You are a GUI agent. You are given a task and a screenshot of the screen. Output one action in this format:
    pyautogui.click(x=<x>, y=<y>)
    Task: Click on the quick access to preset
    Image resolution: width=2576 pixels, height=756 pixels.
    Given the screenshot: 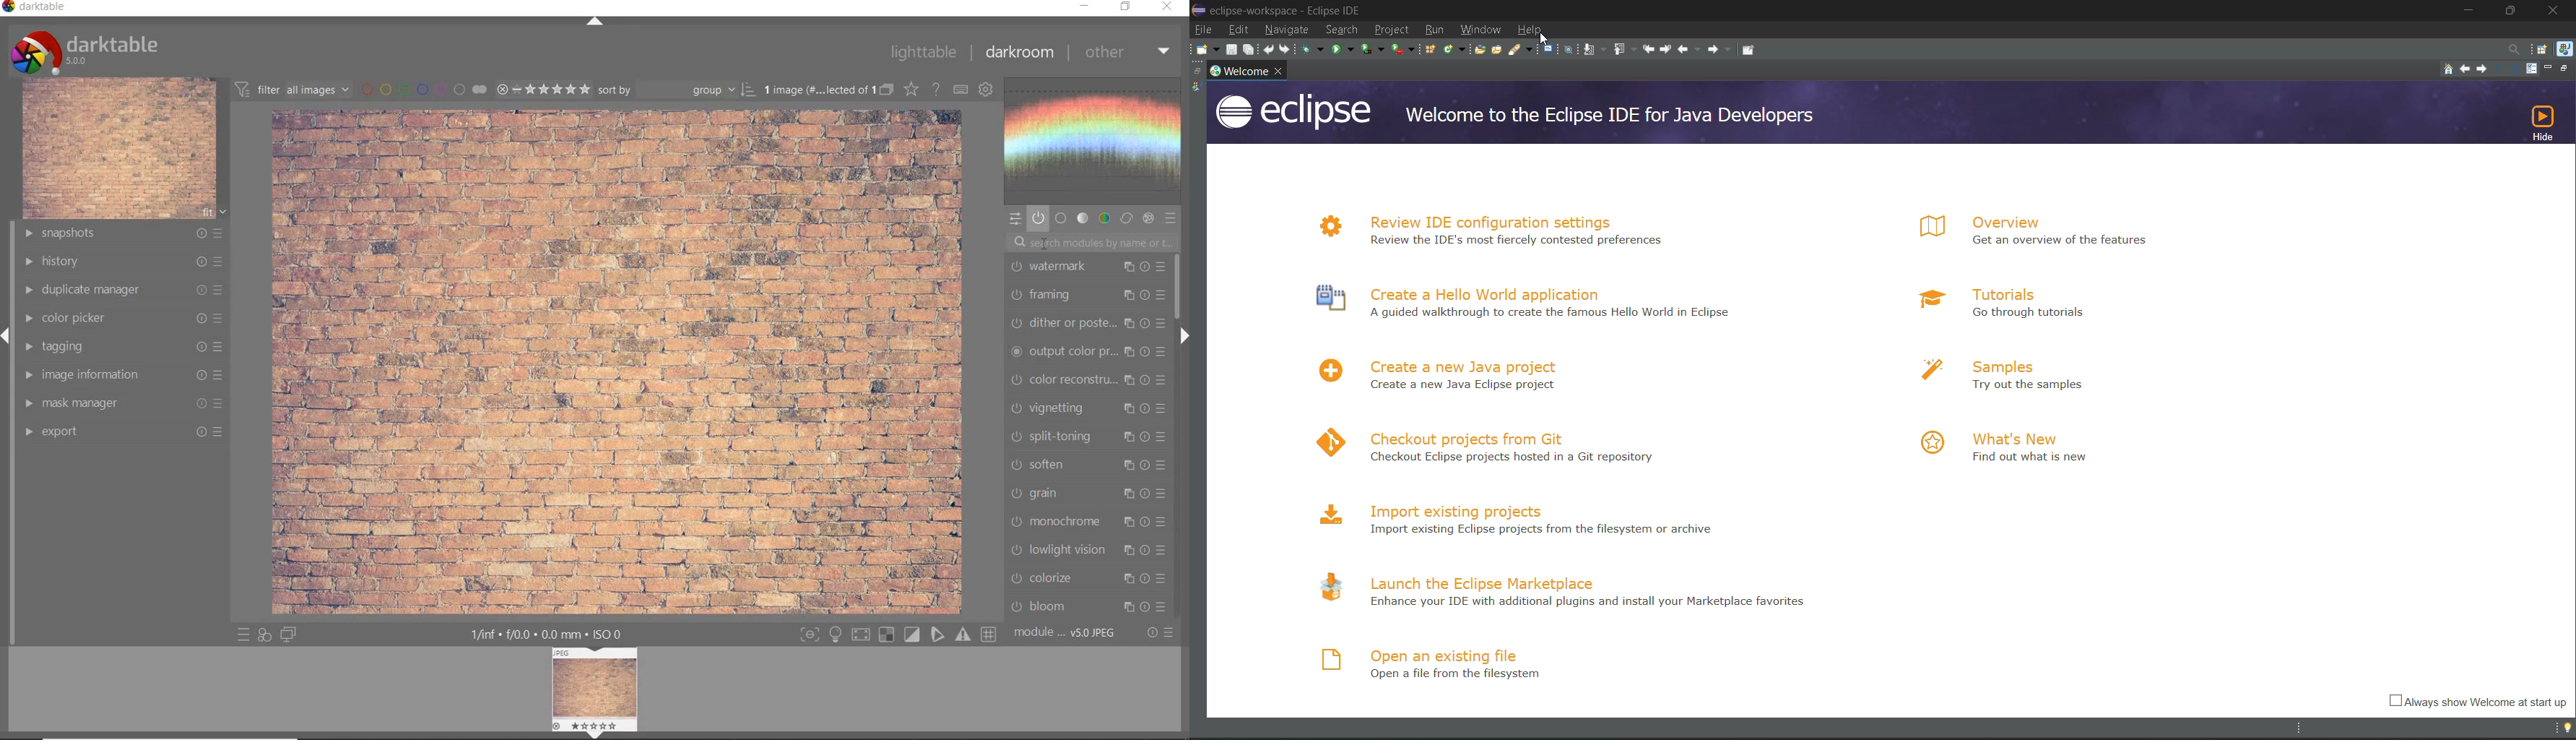 What is the action you would take?
    pyautogui.click(x=241, y=634)
    